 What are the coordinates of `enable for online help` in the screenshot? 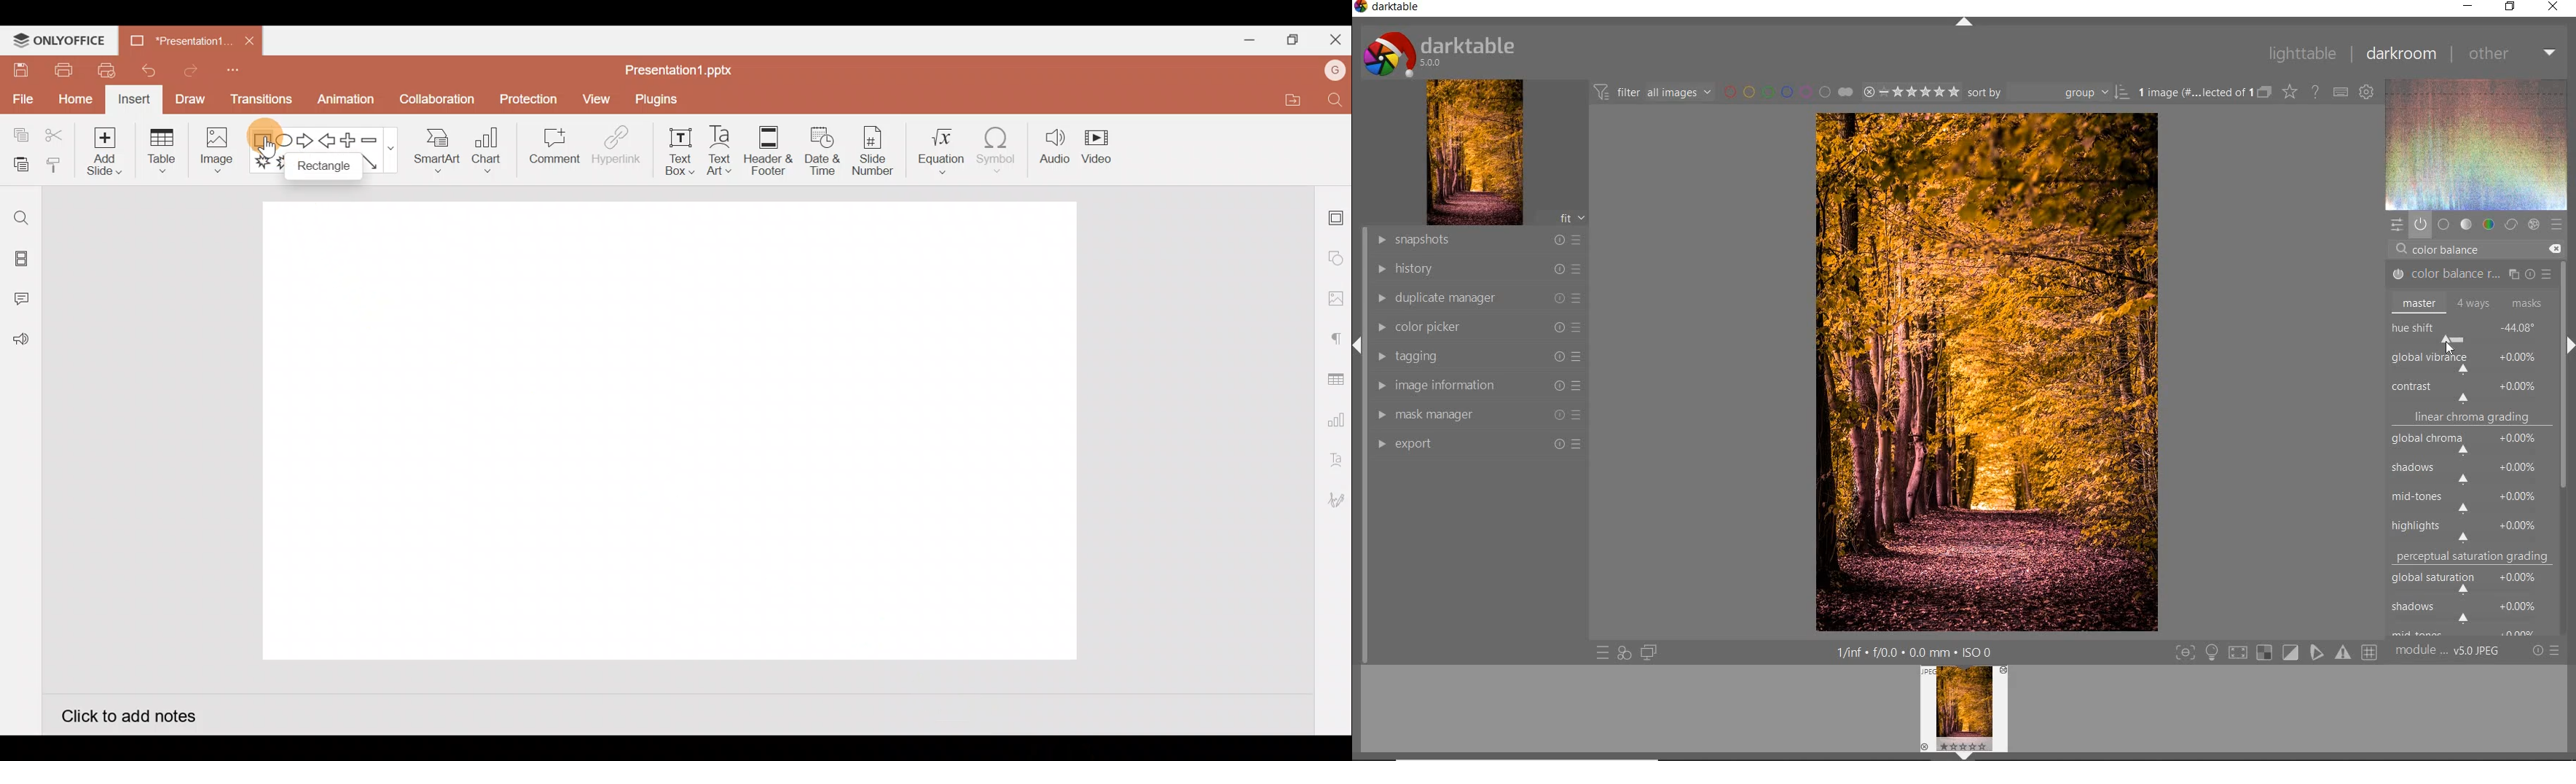 It's located at (2317, 92).